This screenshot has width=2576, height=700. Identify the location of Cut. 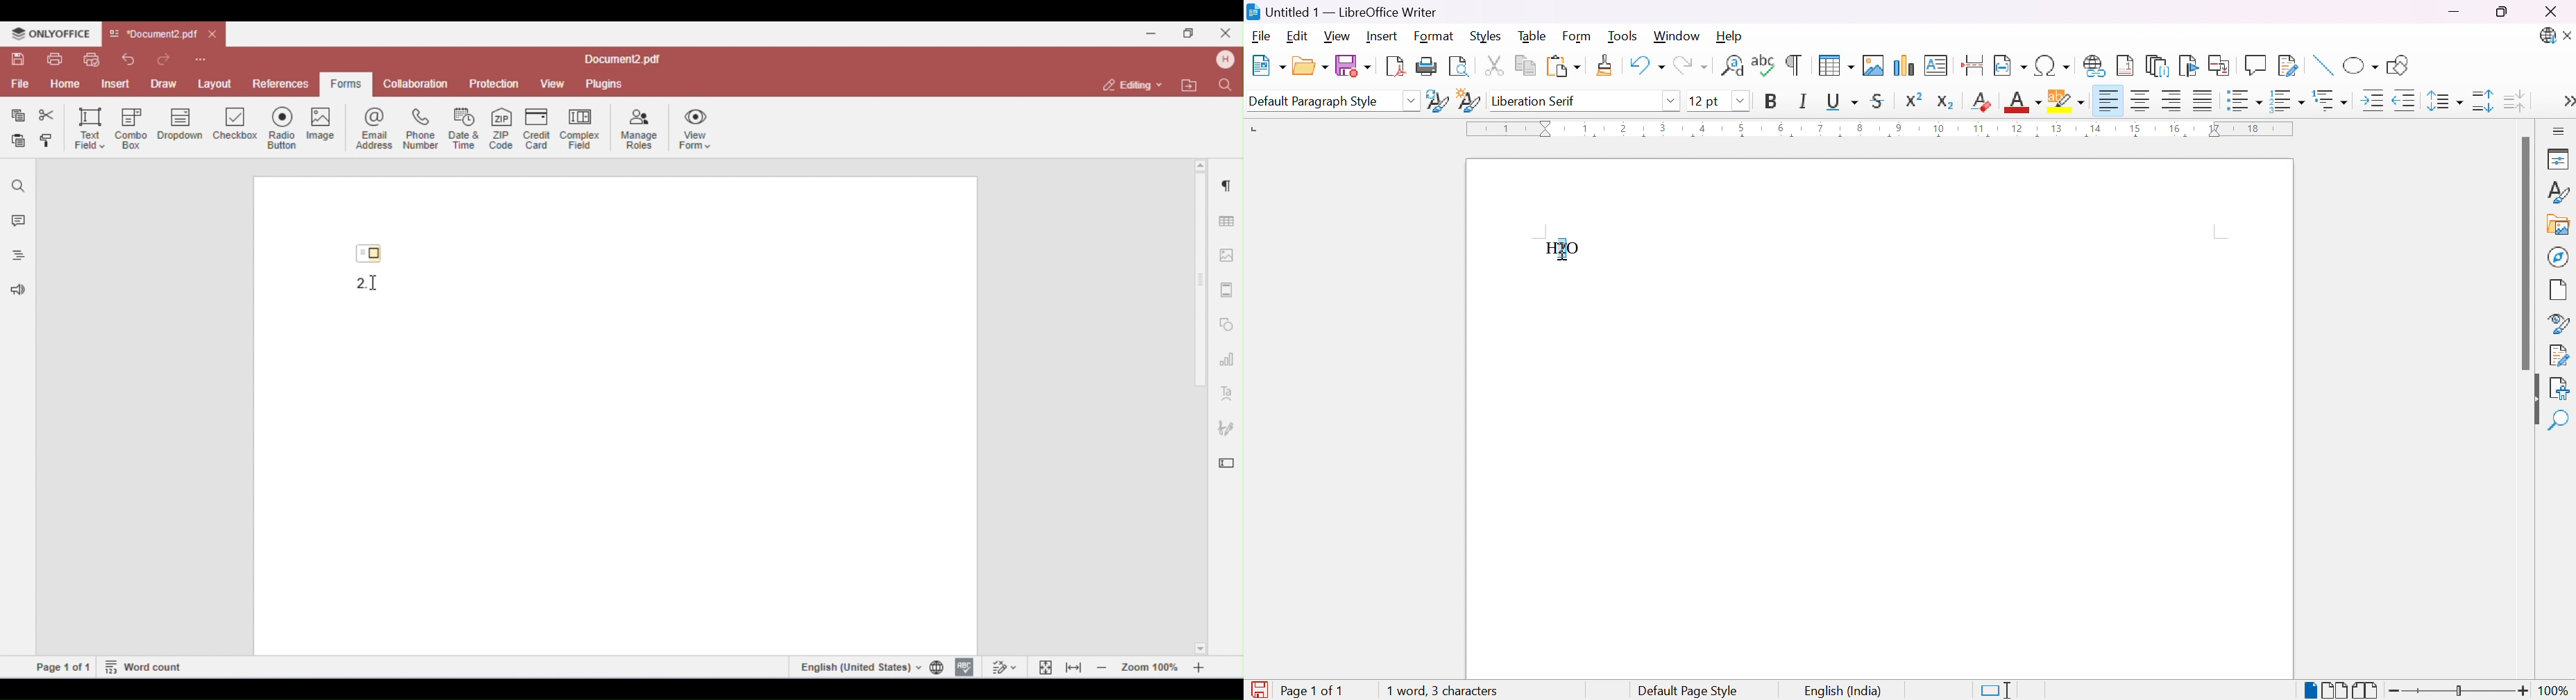
(1493, 65).